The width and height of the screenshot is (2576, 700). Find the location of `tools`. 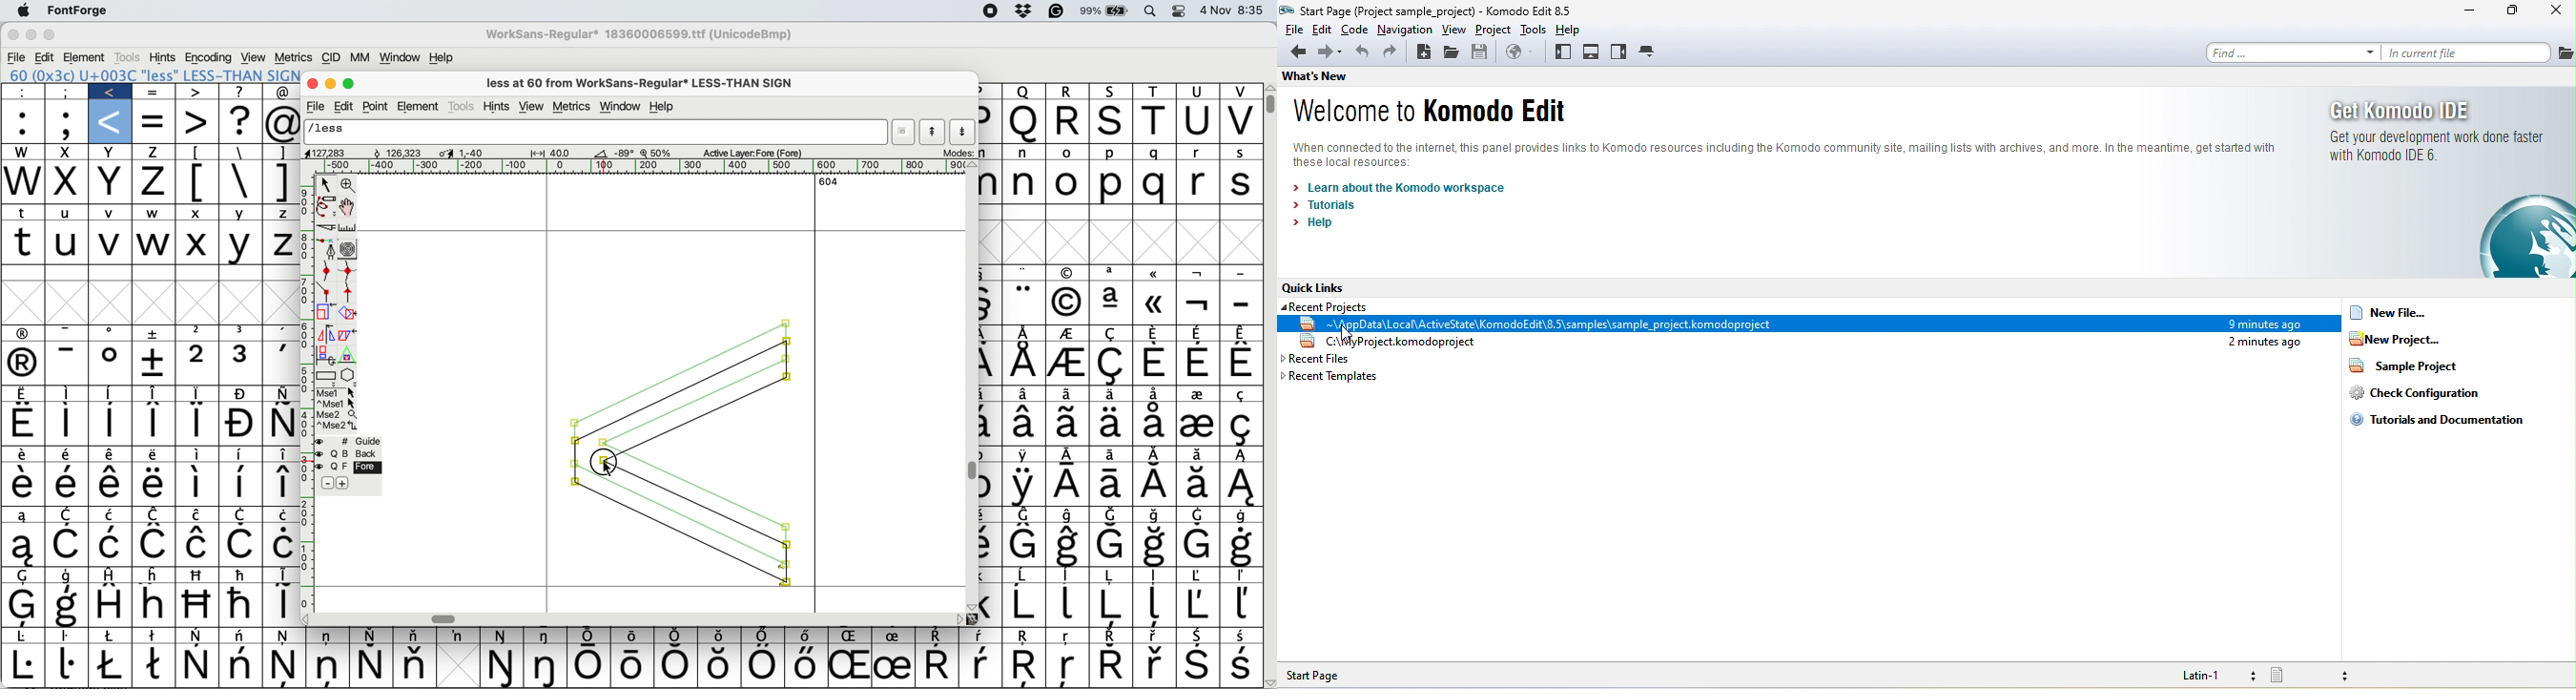

tools is located at coordinates (127, 58).